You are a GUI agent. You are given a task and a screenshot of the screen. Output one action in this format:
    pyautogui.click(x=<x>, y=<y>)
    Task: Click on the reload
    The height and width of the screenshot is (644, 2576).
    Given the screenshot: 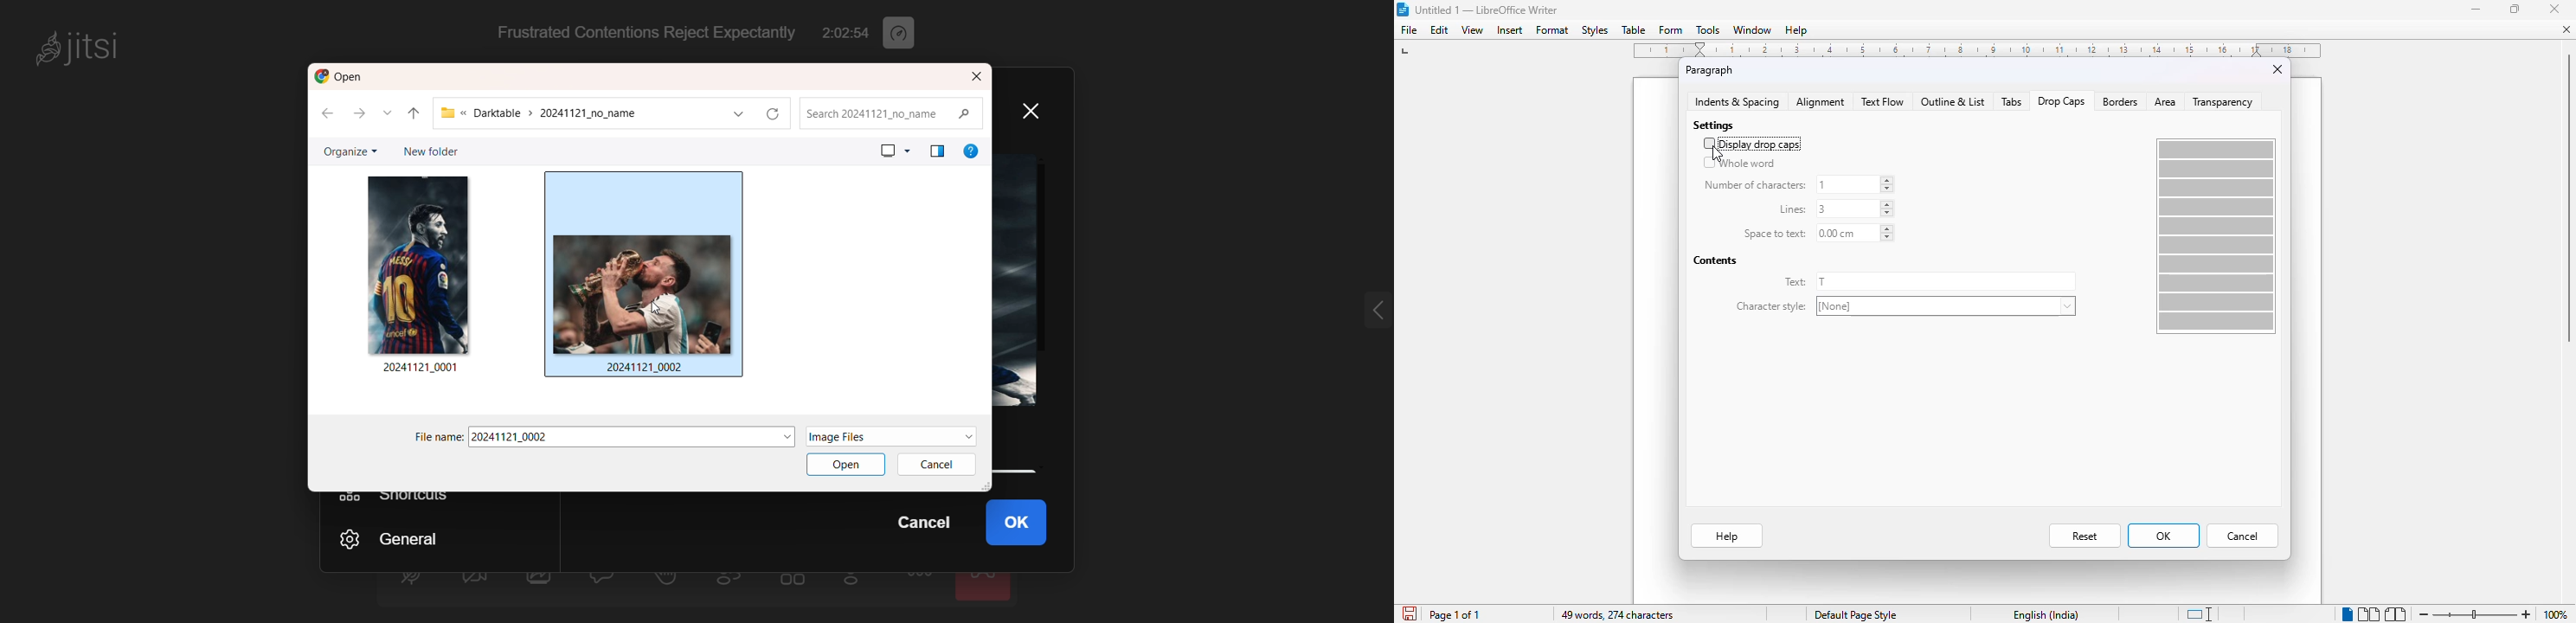 What is the action you would take?
    pyautogui.click(x=779, y=113)
    